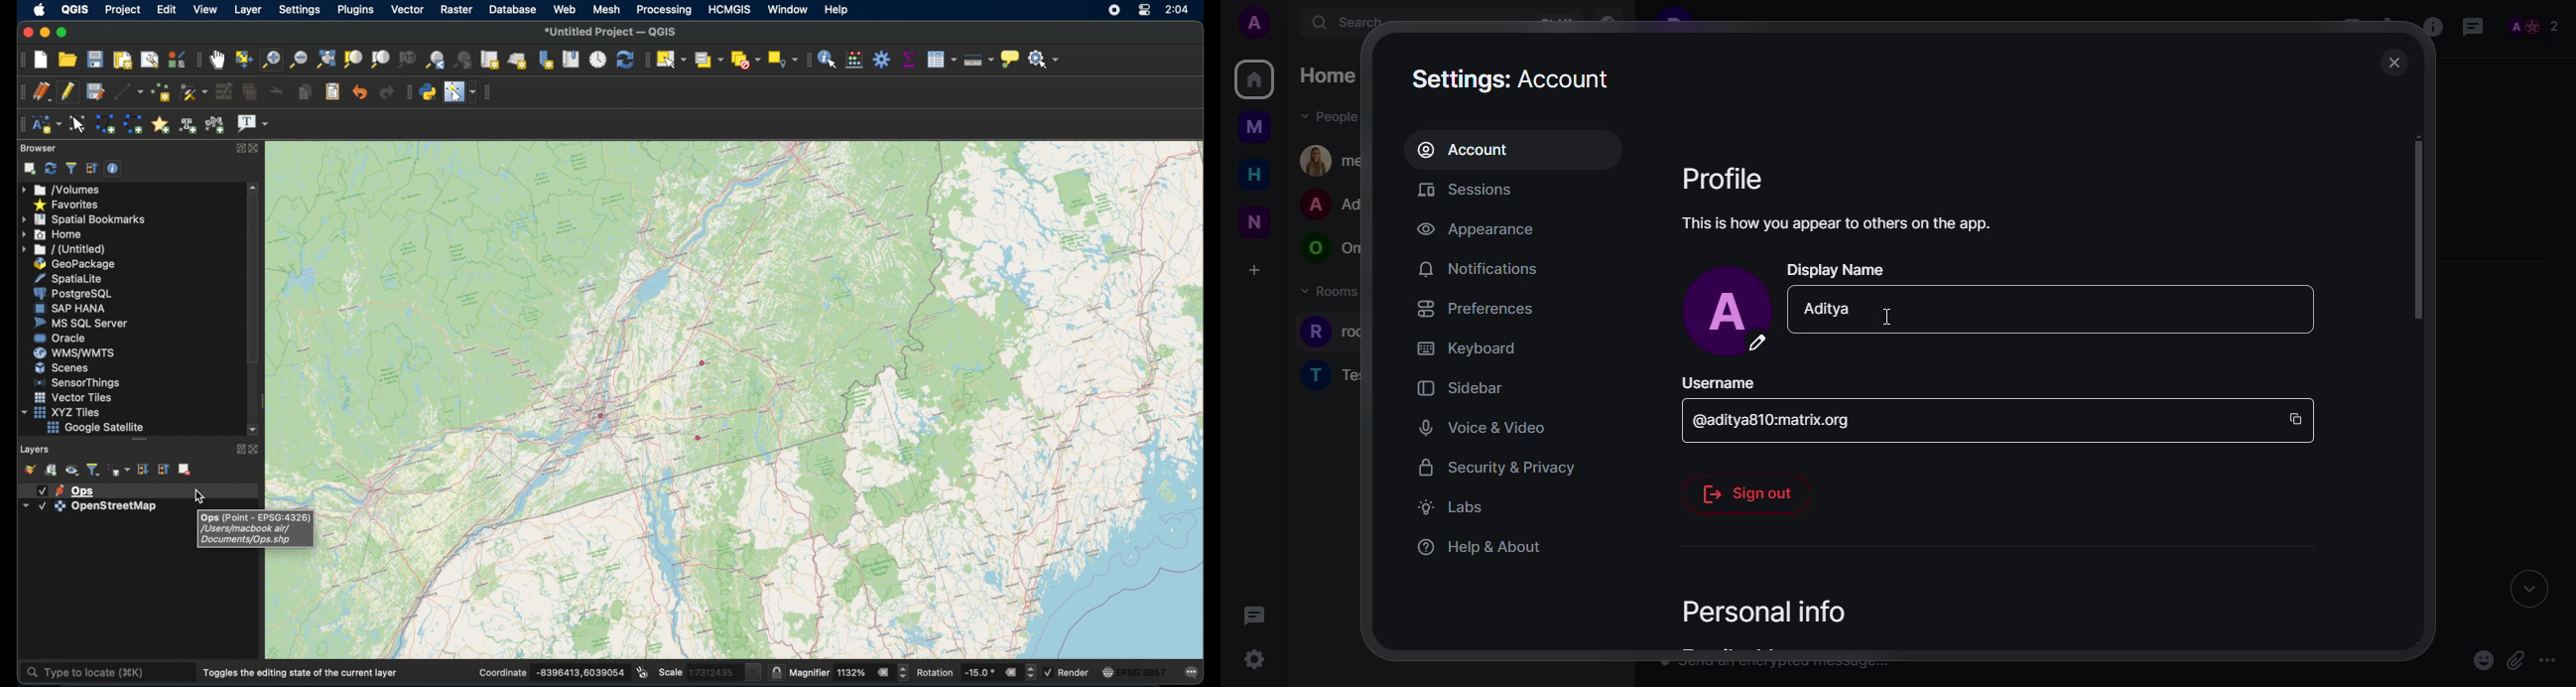  I want to click on settings: Account, so click(1515, 76).